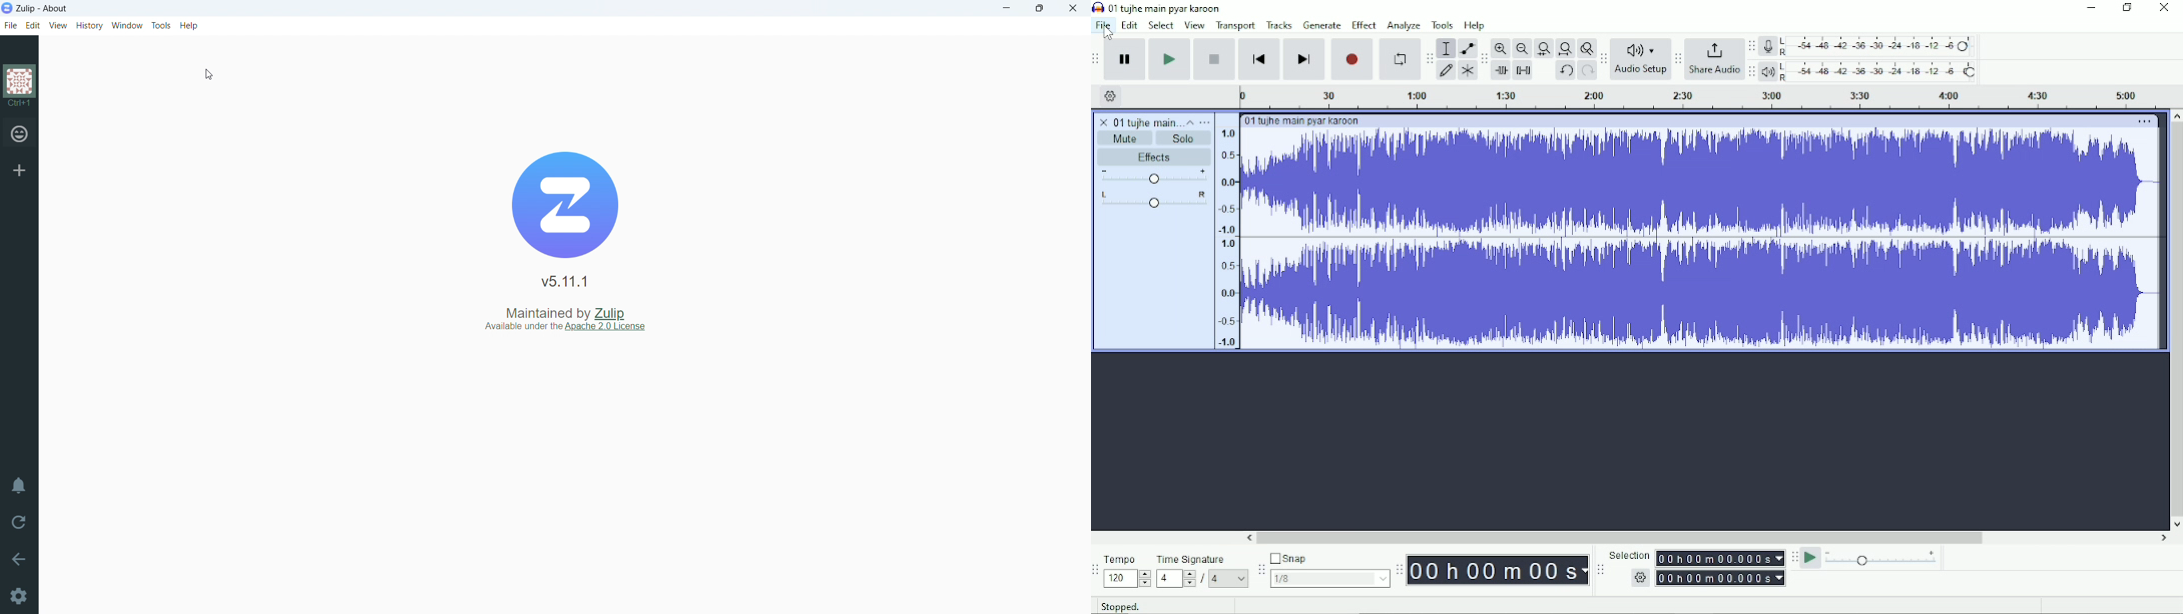 Image resolution: width=2184 pixels, height=616 pixels. What do you see at coordinates (1126, 607) in the screenshot?
I see `Stopped` at bounding box center [1126, 607].